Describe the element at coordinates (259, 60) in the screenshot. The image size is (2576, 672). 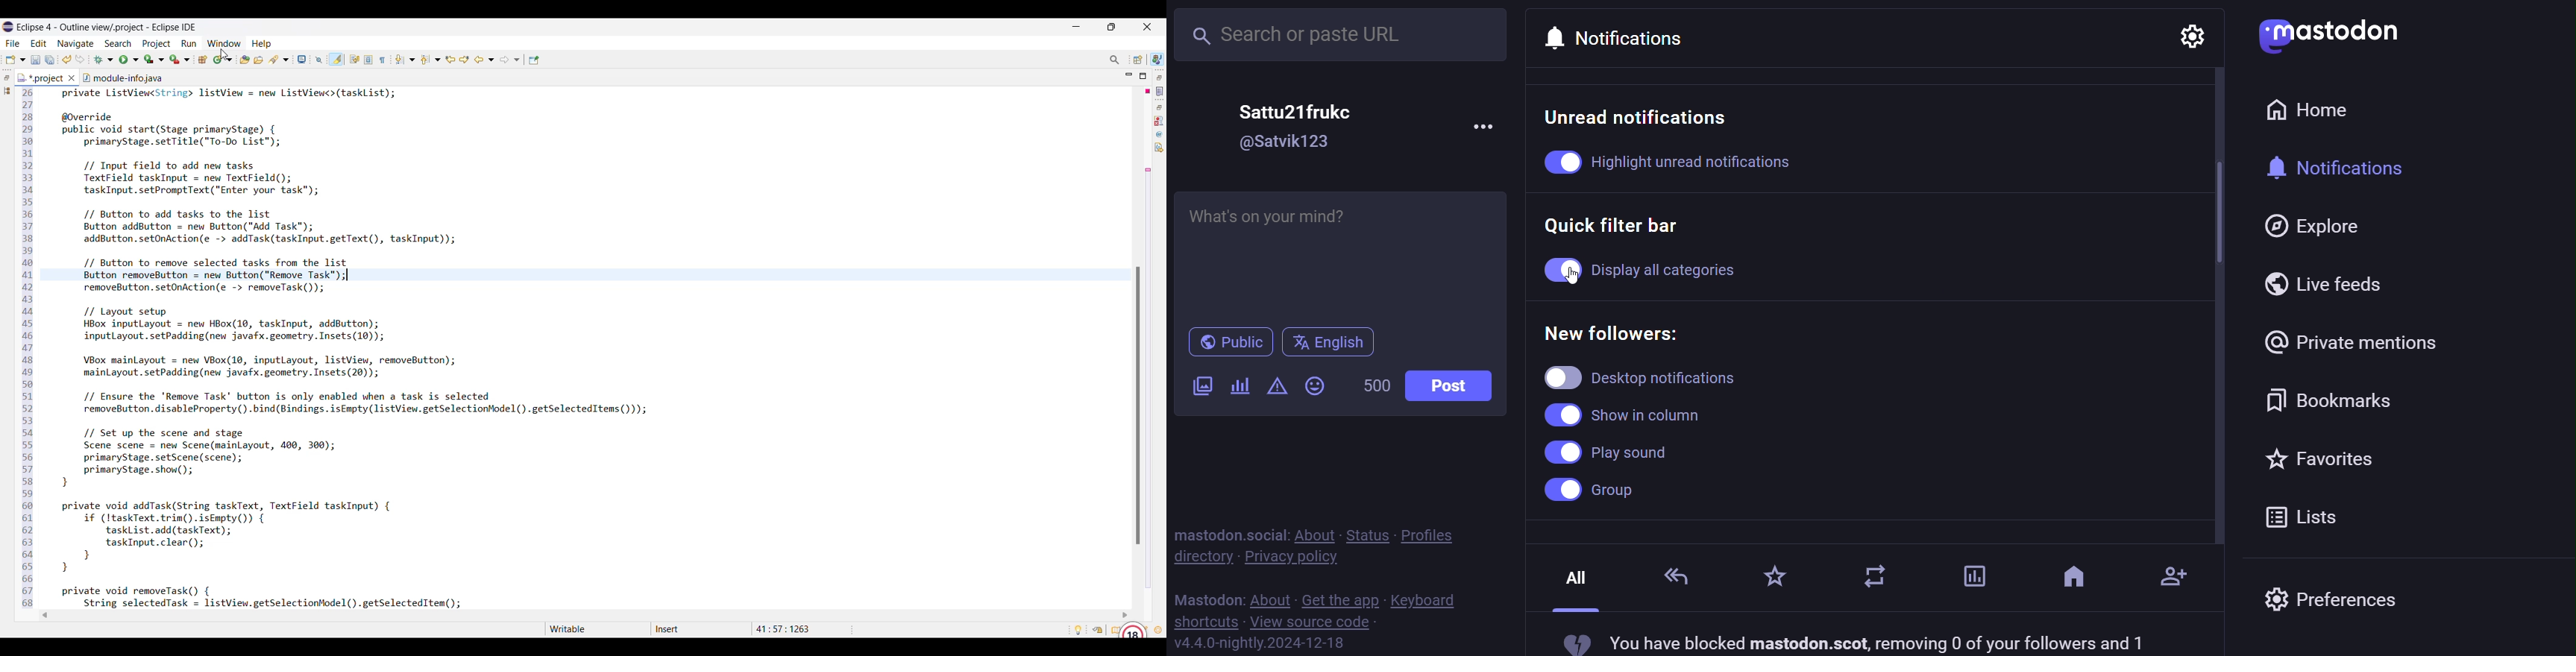
I see `Open task` at that location.